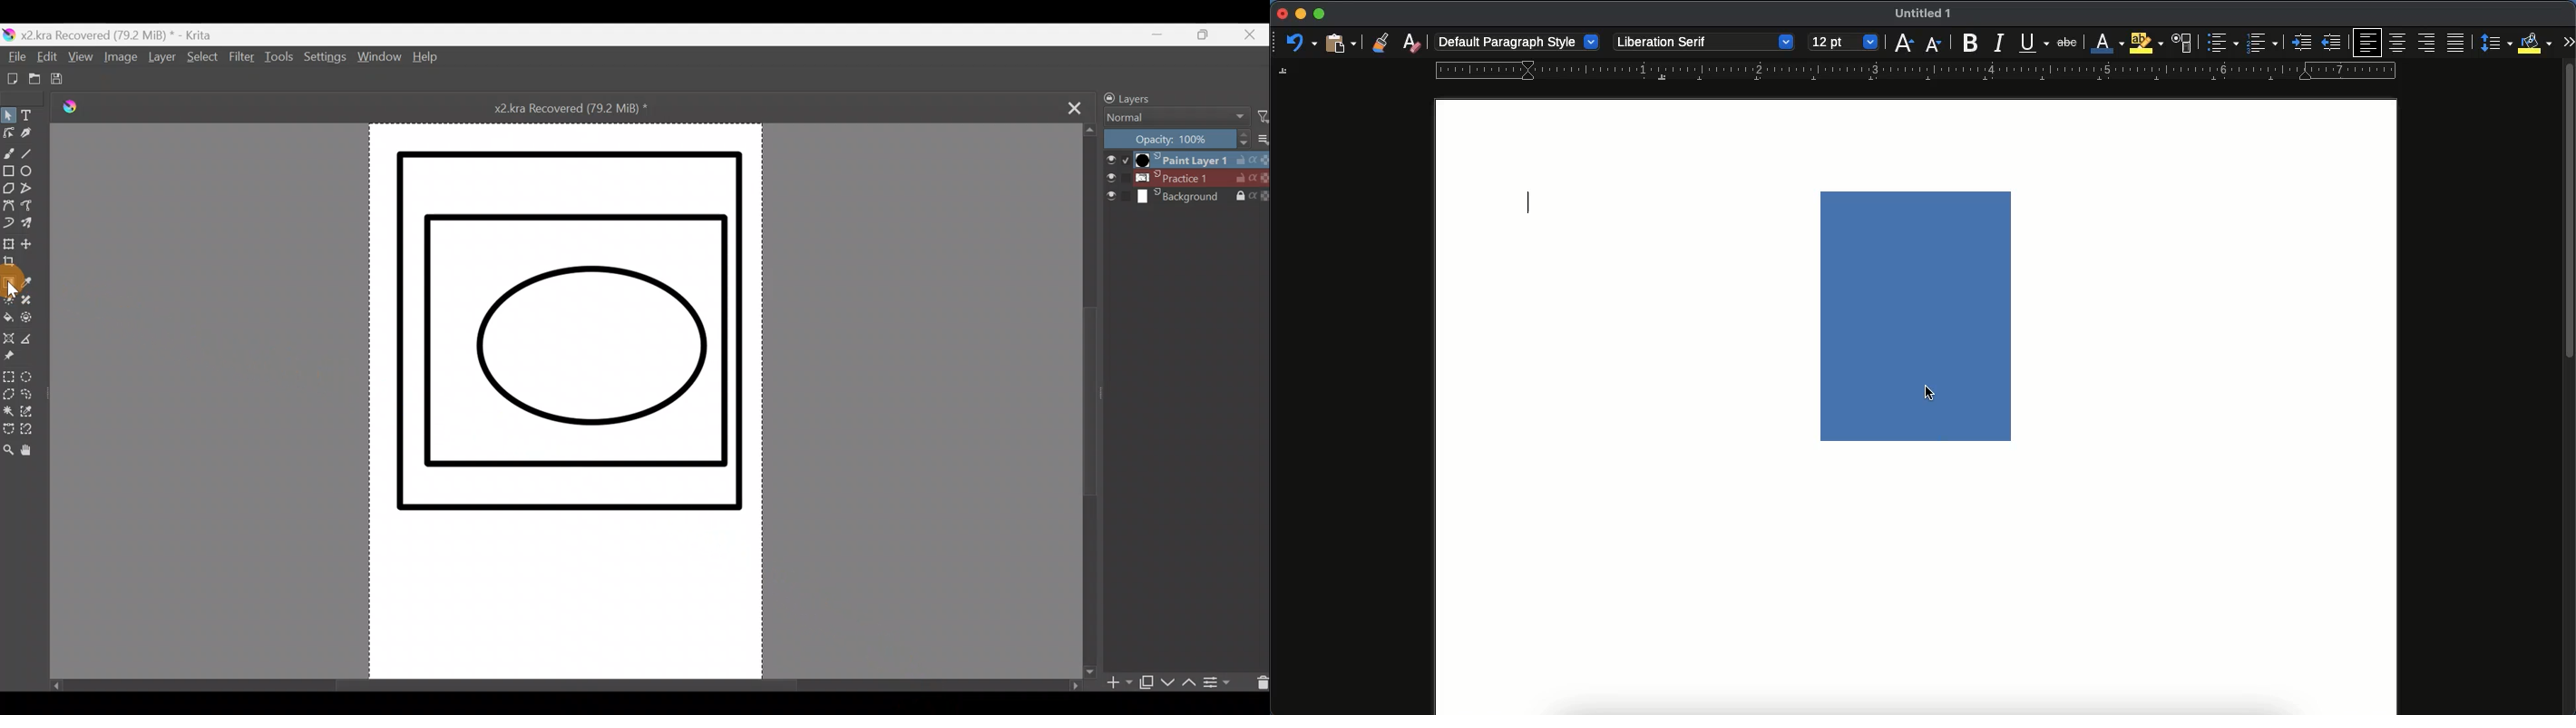  I want to click on Maximise, so click(1210, 35).